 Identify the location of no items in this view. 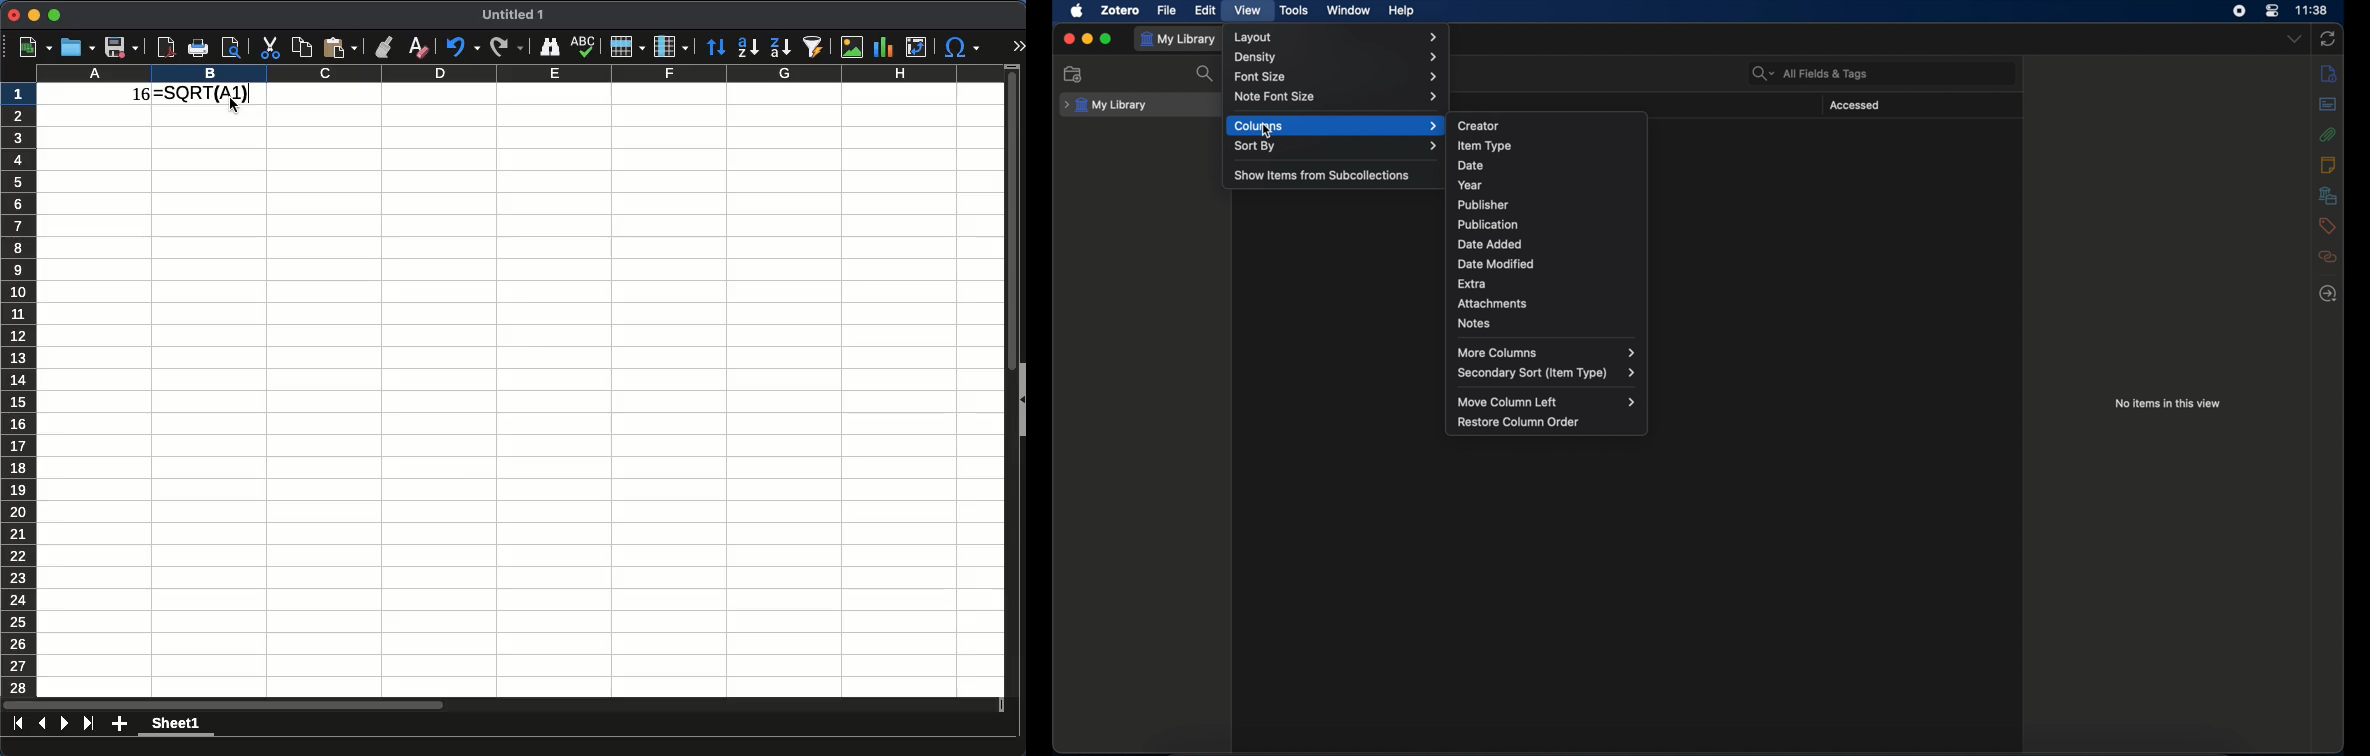
(2168, 403).